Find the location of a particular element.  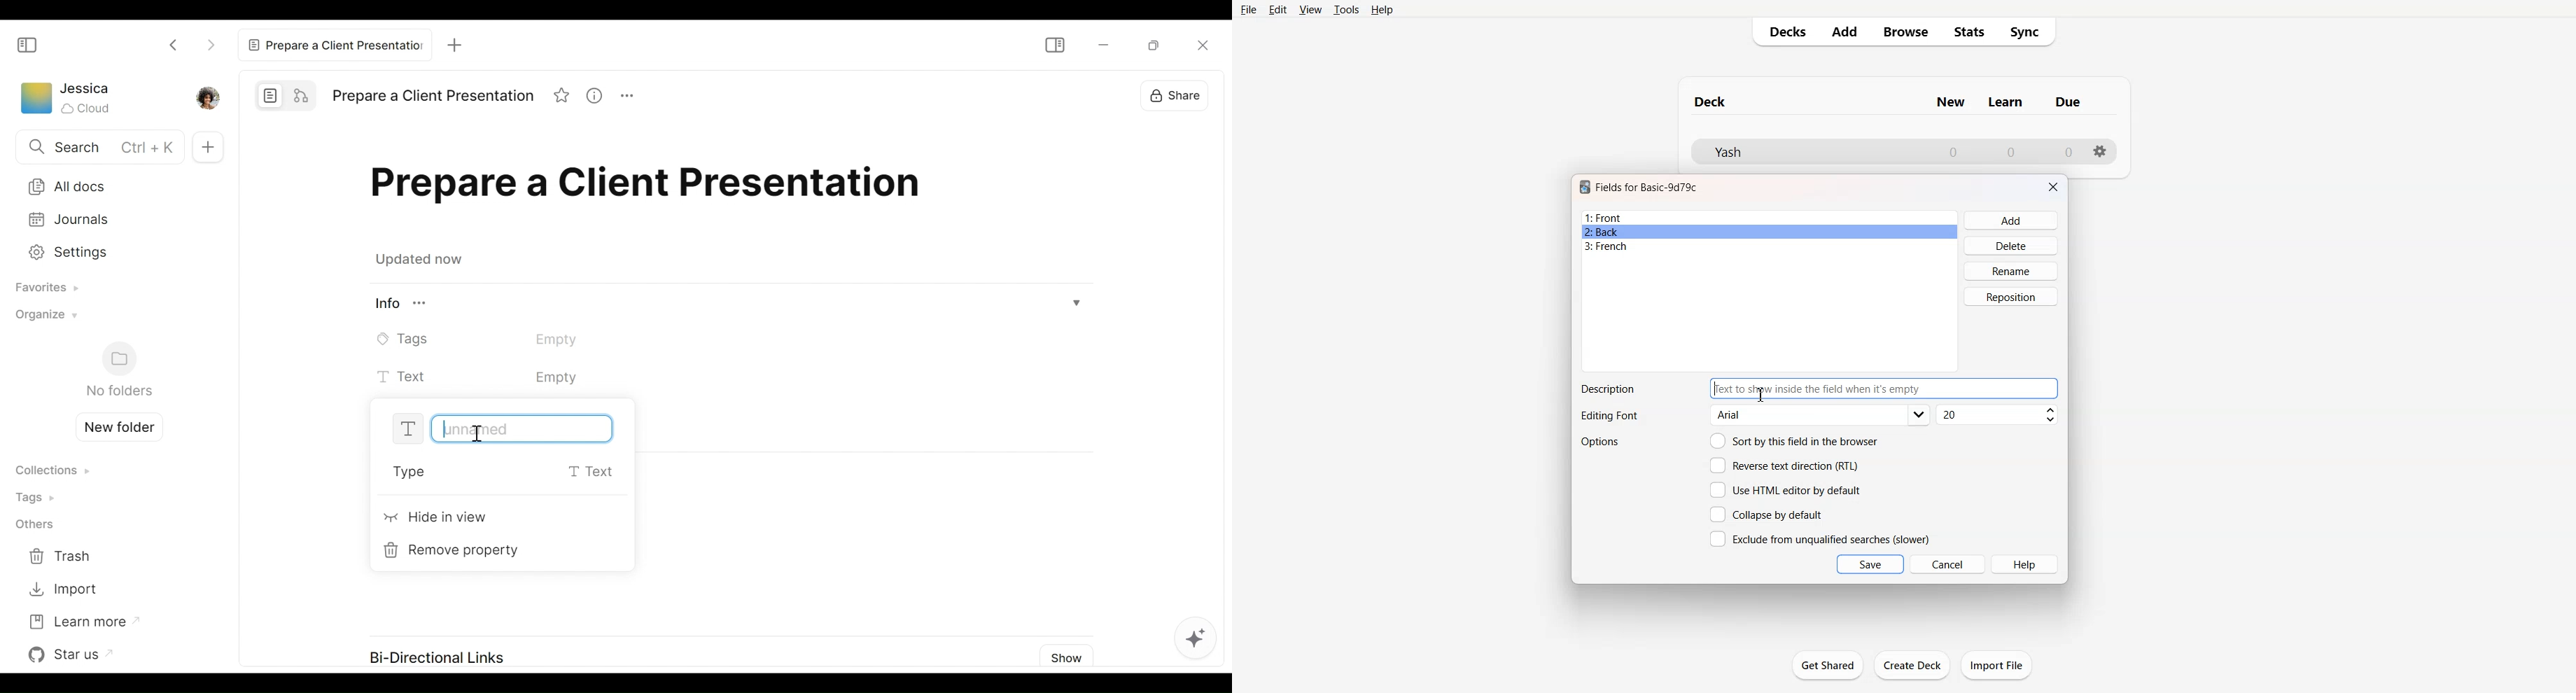

Help is located at coordinates (1382, 10).